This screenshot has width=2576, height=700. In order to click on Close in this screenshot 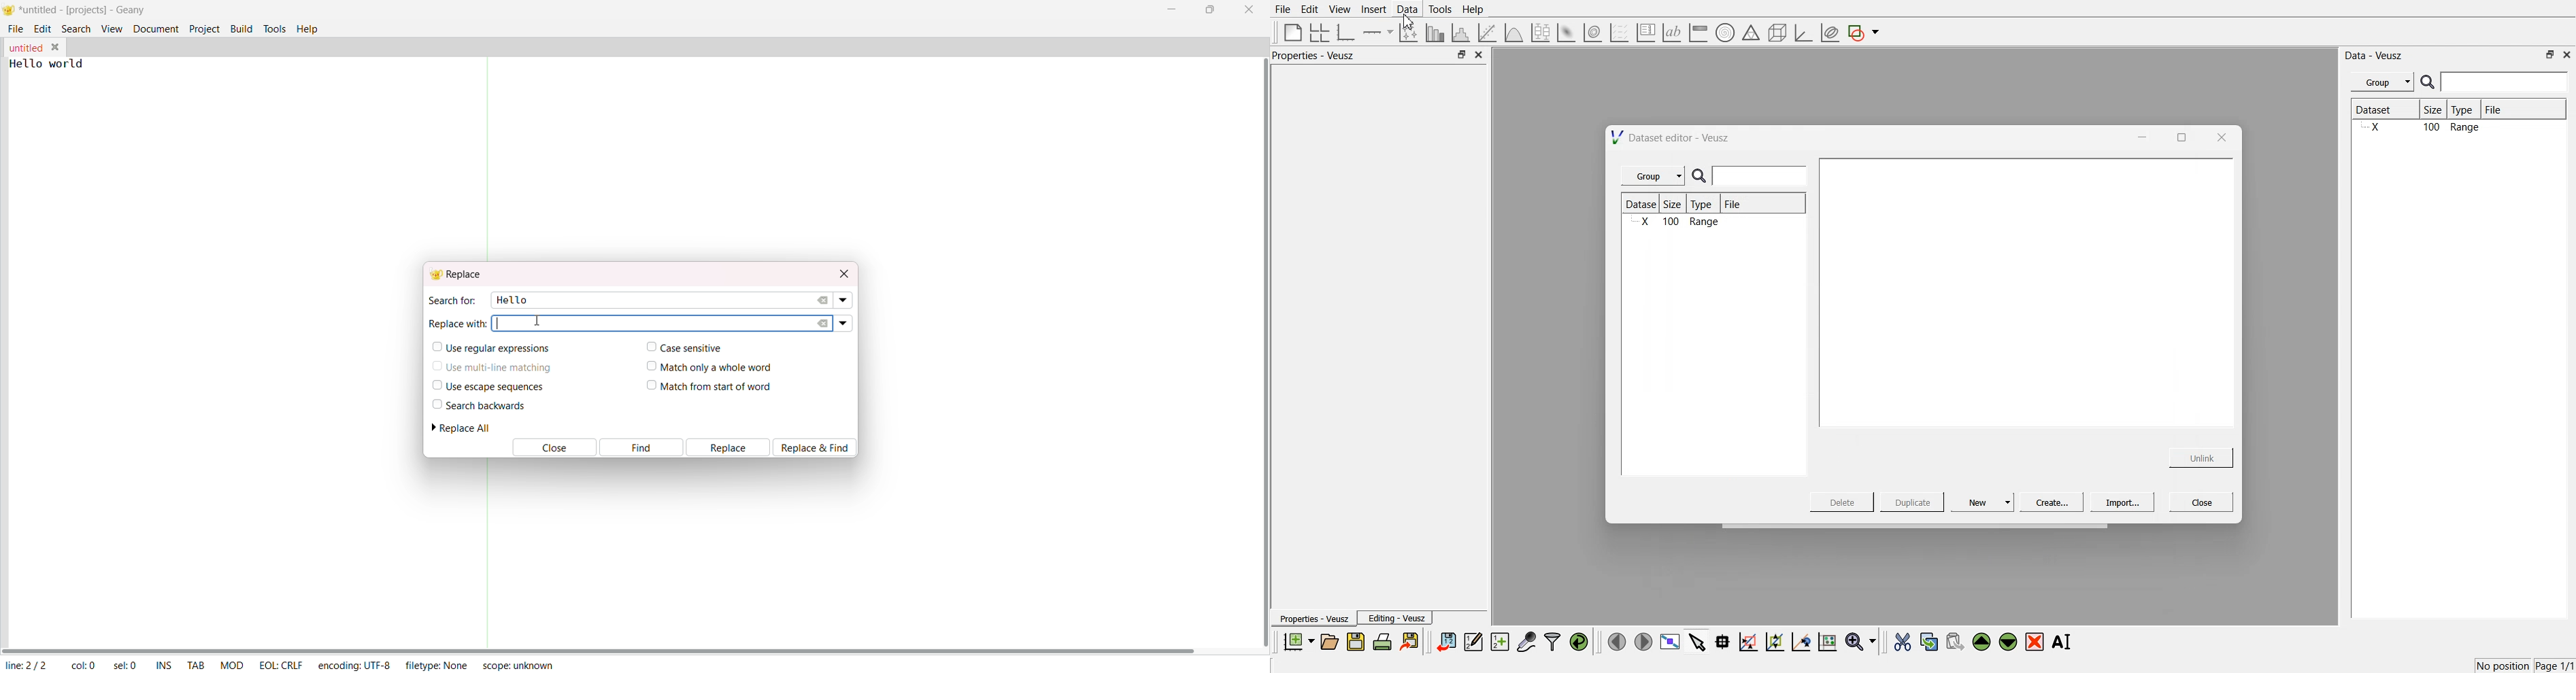, I will do `click(552, 448)`.